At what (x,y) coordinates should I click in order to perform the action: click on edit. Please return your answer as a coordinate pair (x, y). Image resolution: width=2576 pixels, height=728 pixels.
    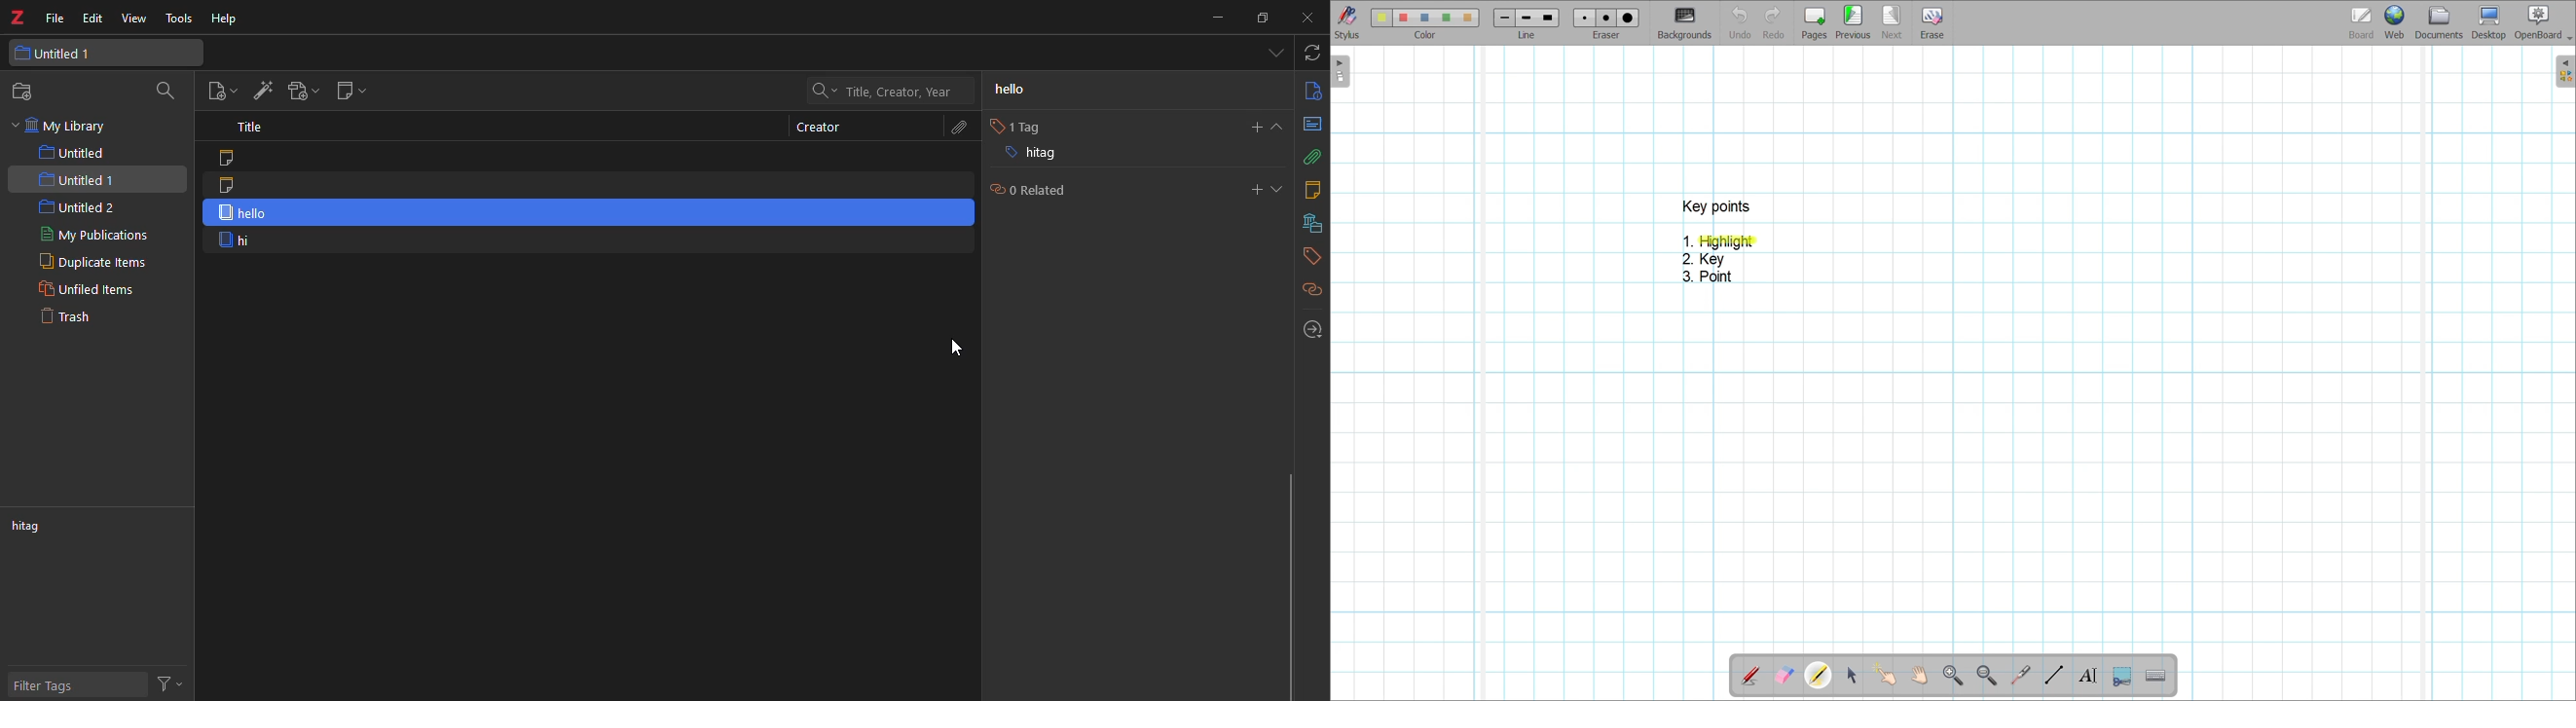
    Looking at the image, I should click on (92, 18).